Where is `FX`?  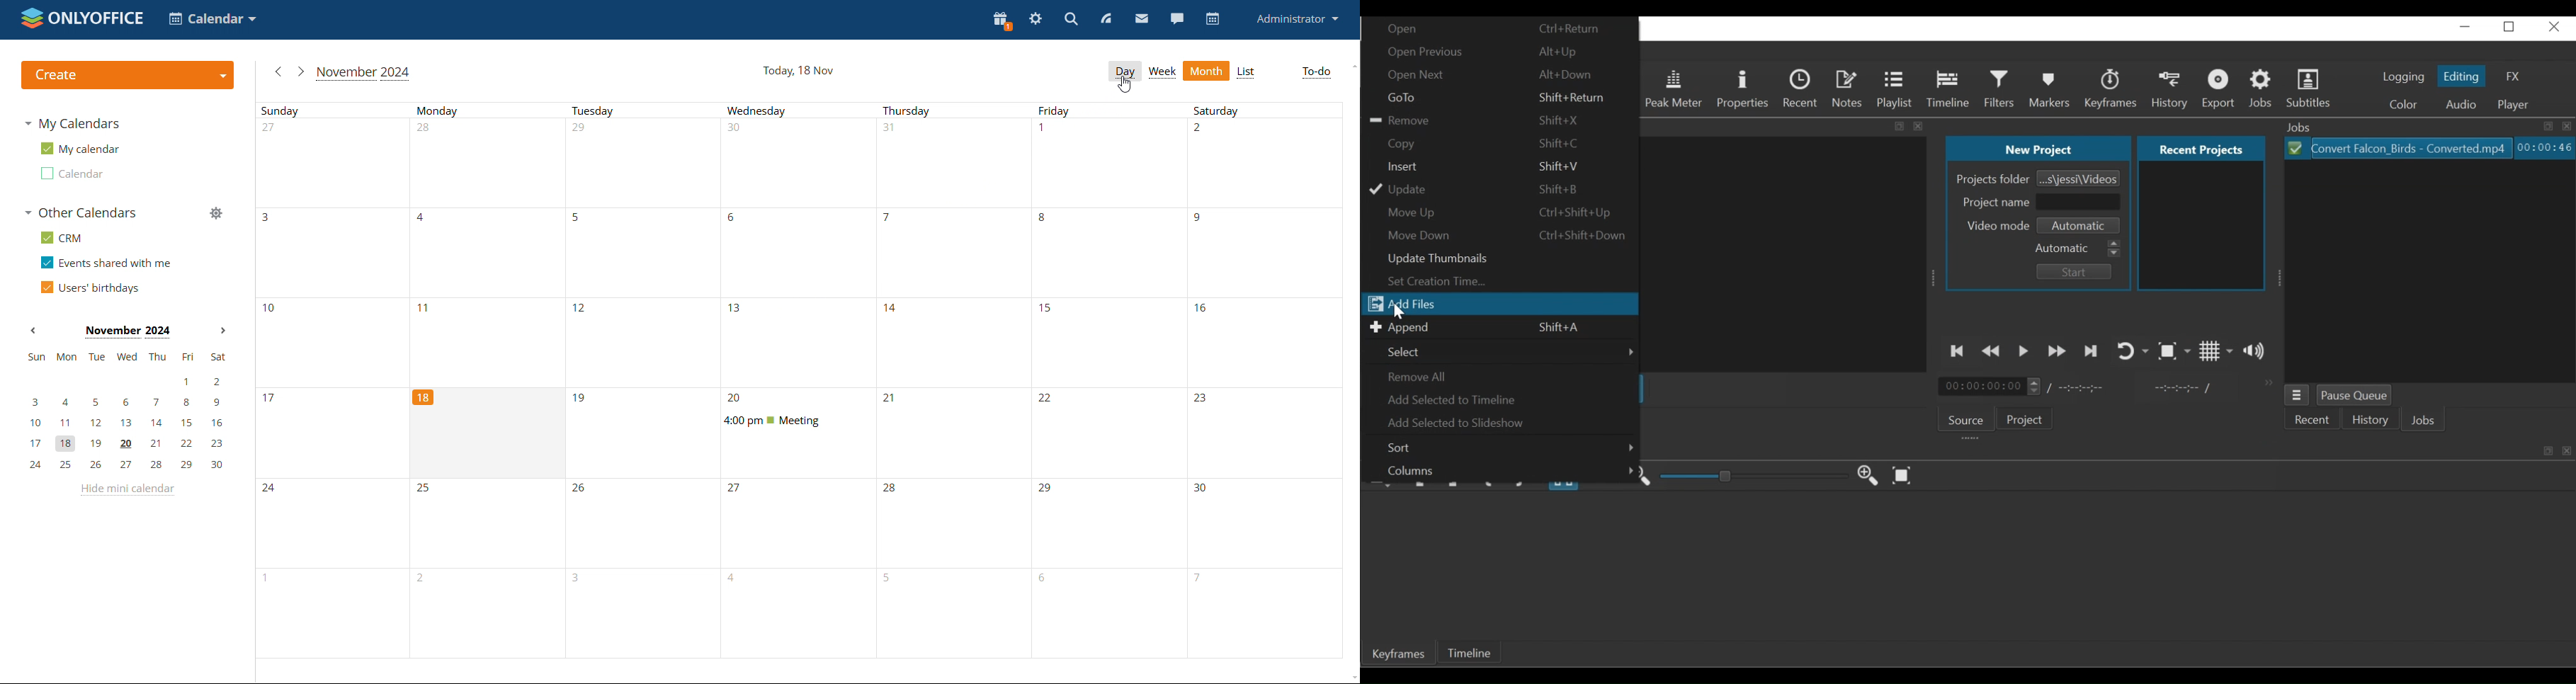 FX is located at coordinates (2511, 76).